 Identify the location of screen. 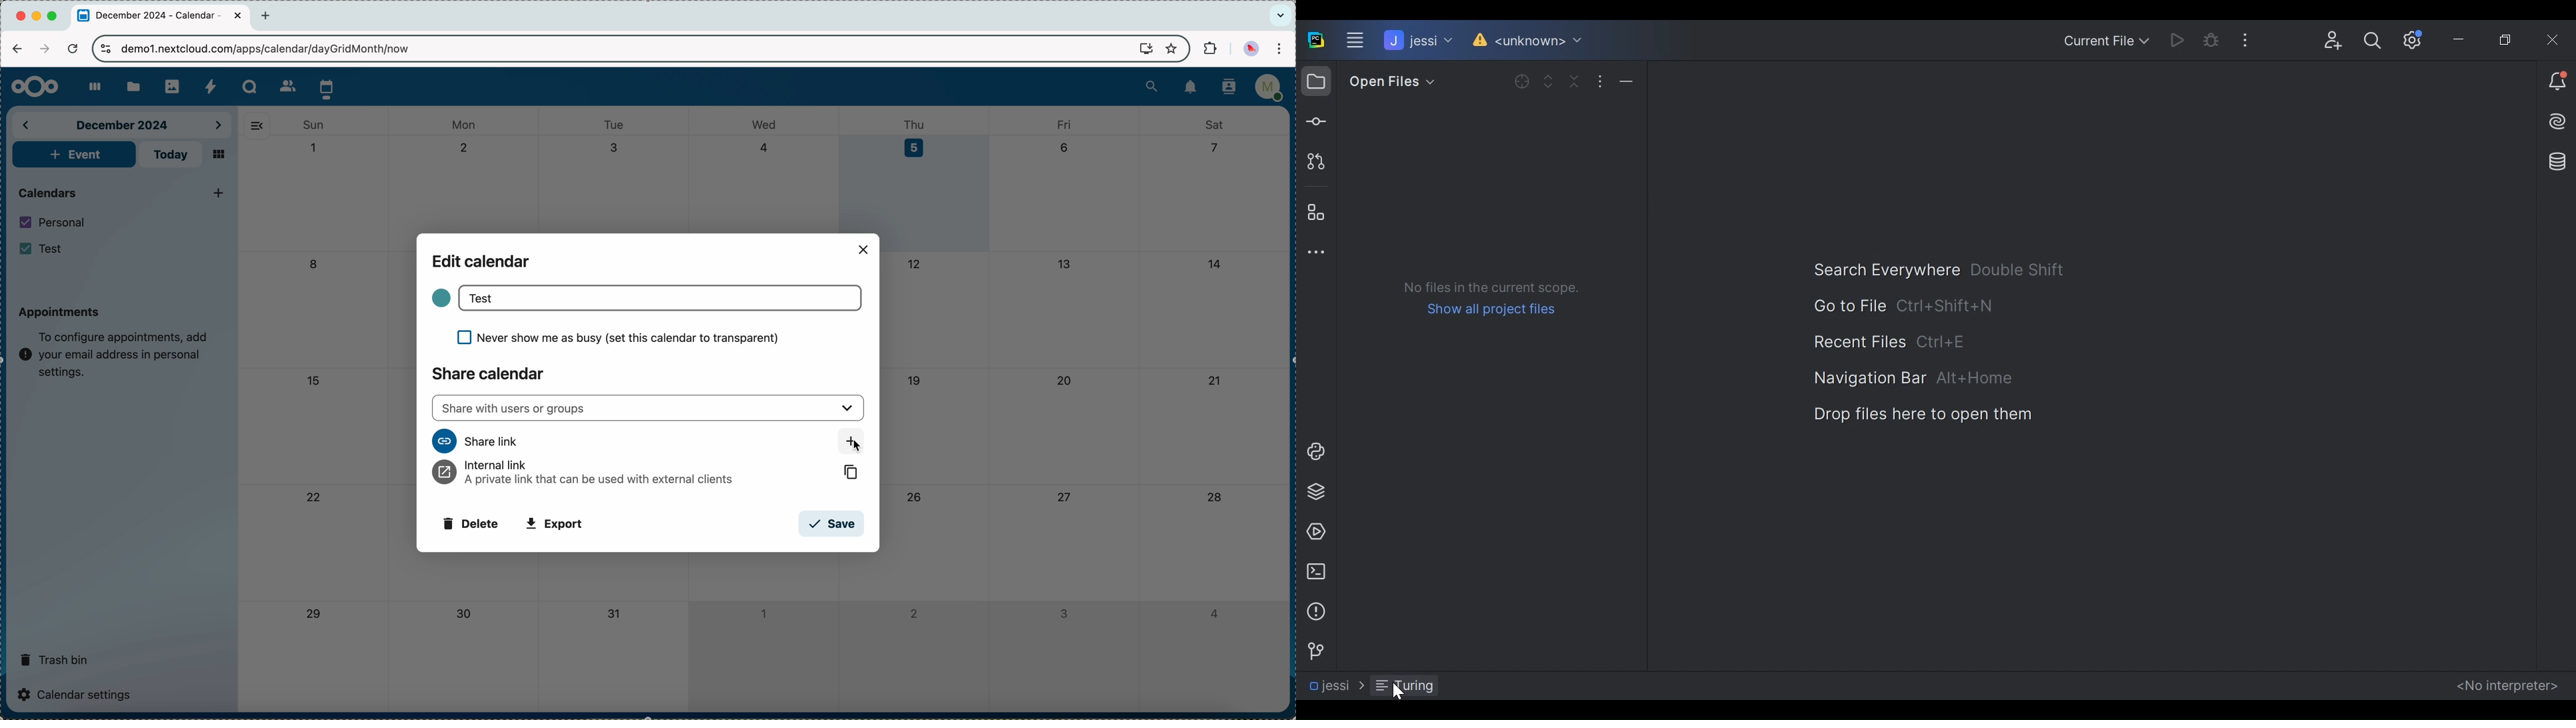
(1142, 49).